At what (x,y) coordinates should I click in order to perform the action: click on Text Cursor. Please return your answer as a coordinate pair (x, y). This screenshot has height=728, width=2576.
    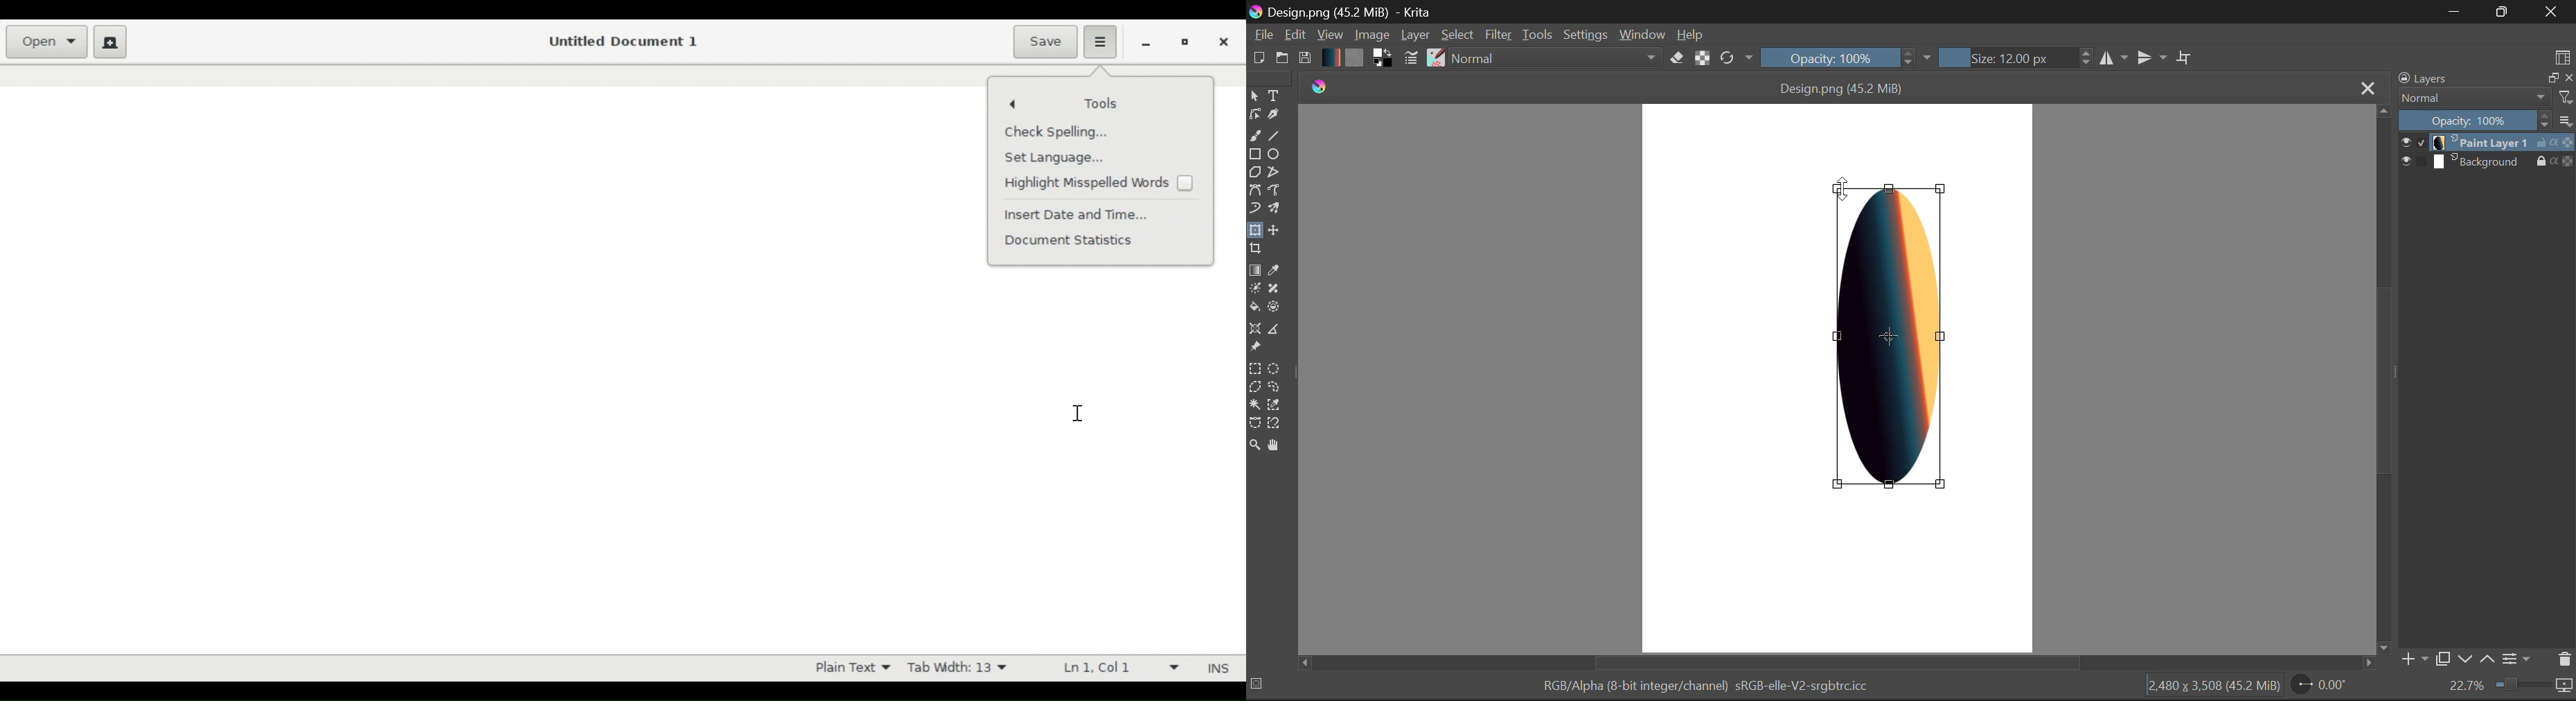
    Looking at the image, I should click on (1079, 413).